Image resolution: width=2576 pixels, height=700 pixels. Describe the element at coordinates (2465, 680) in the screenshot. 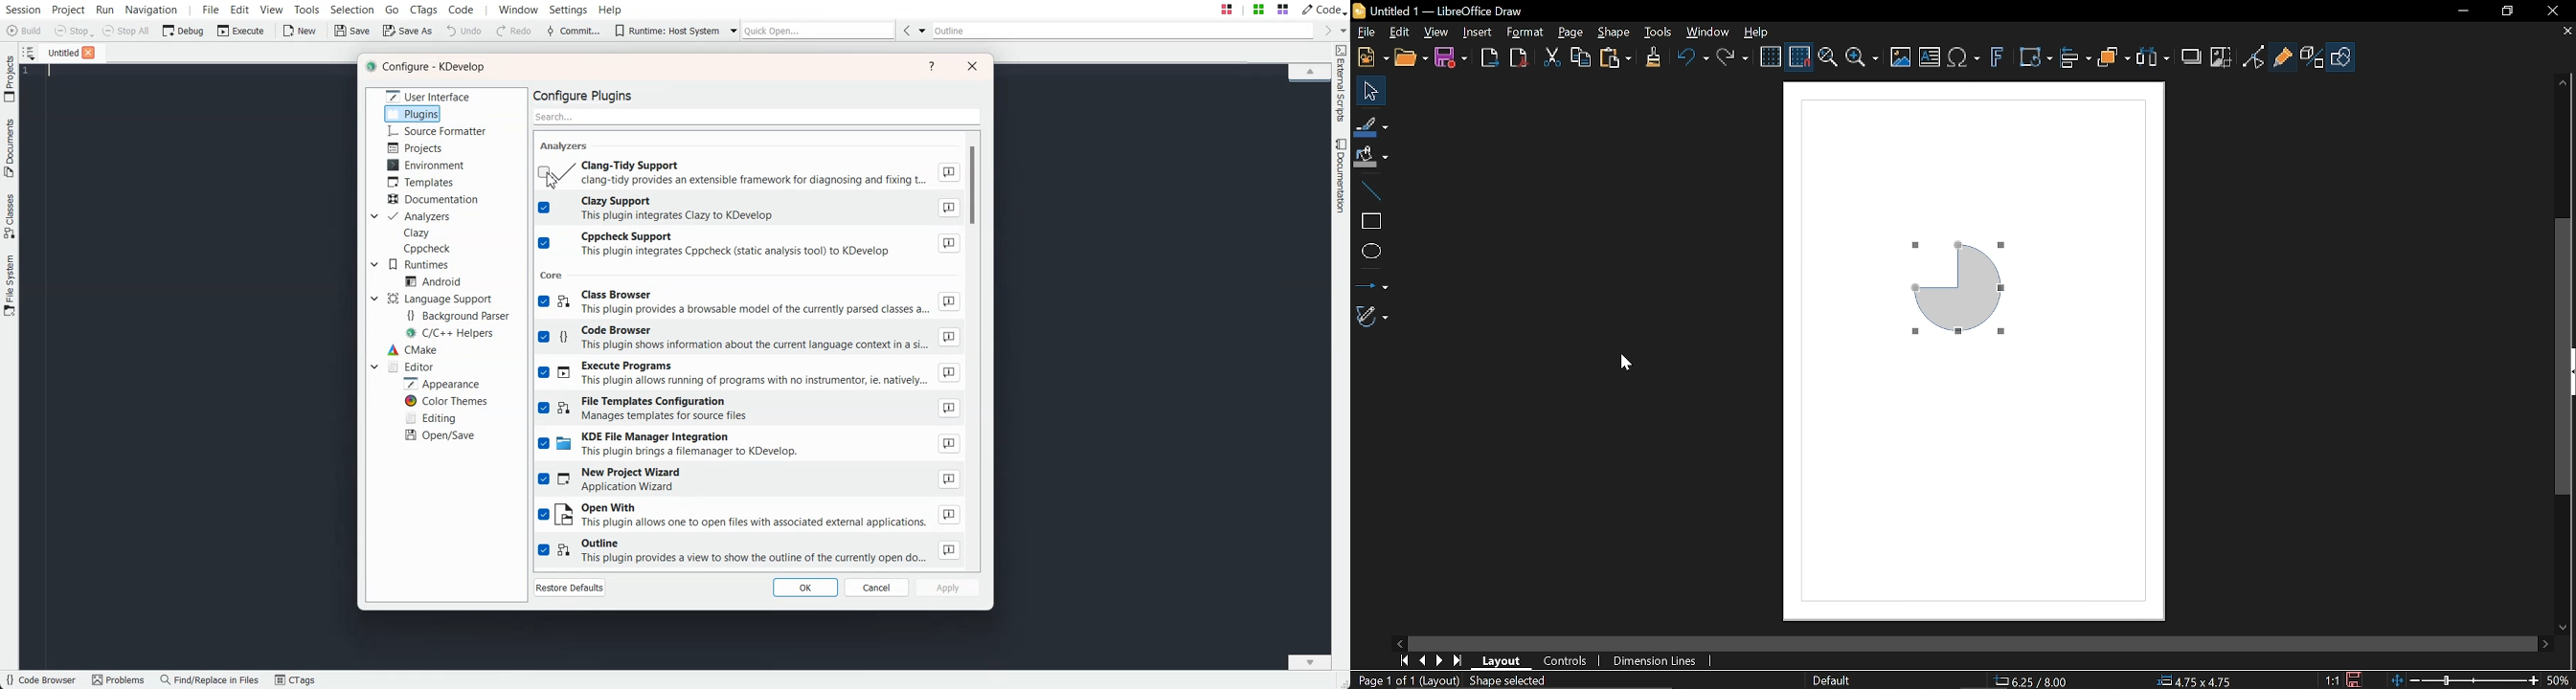

I see `Change zoom` at that location.